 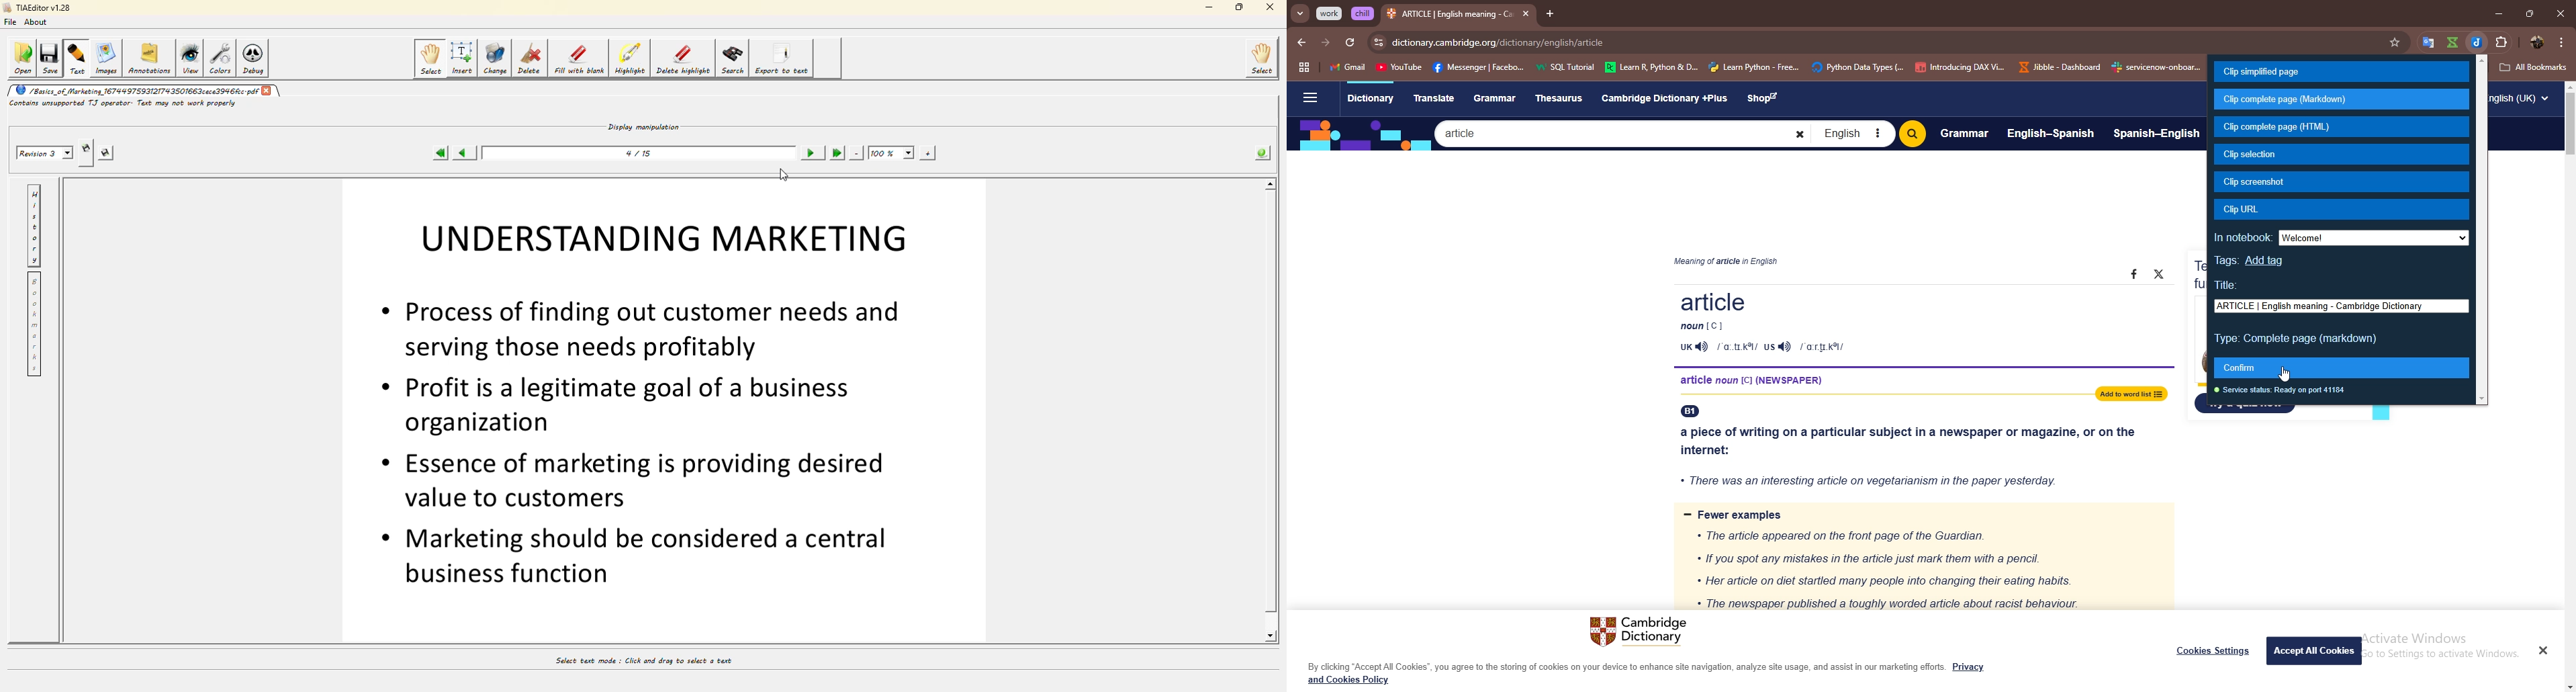 What do you see at coordinates (2538, 42) in the screenshot?
I see `profile` at bounding box center [2538, 42].